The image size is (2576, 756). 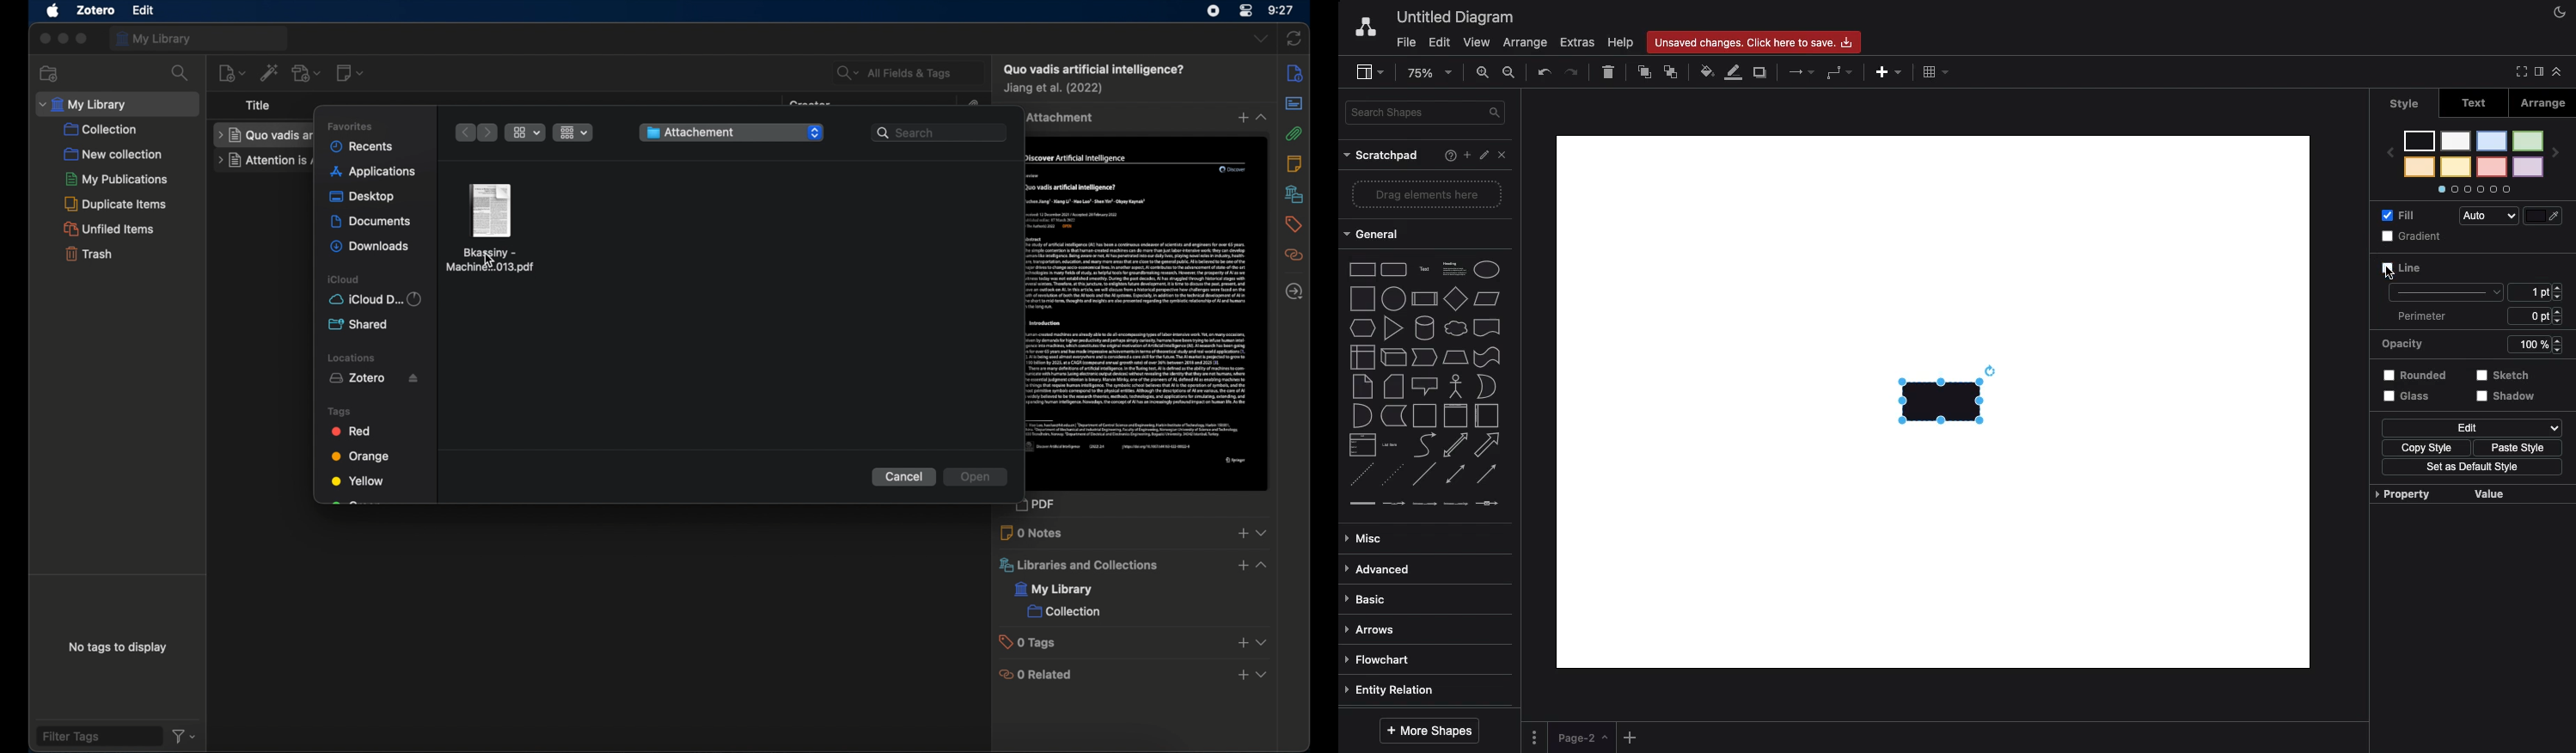 I want to click on dropdown menu, so click(x=1263, y=643).